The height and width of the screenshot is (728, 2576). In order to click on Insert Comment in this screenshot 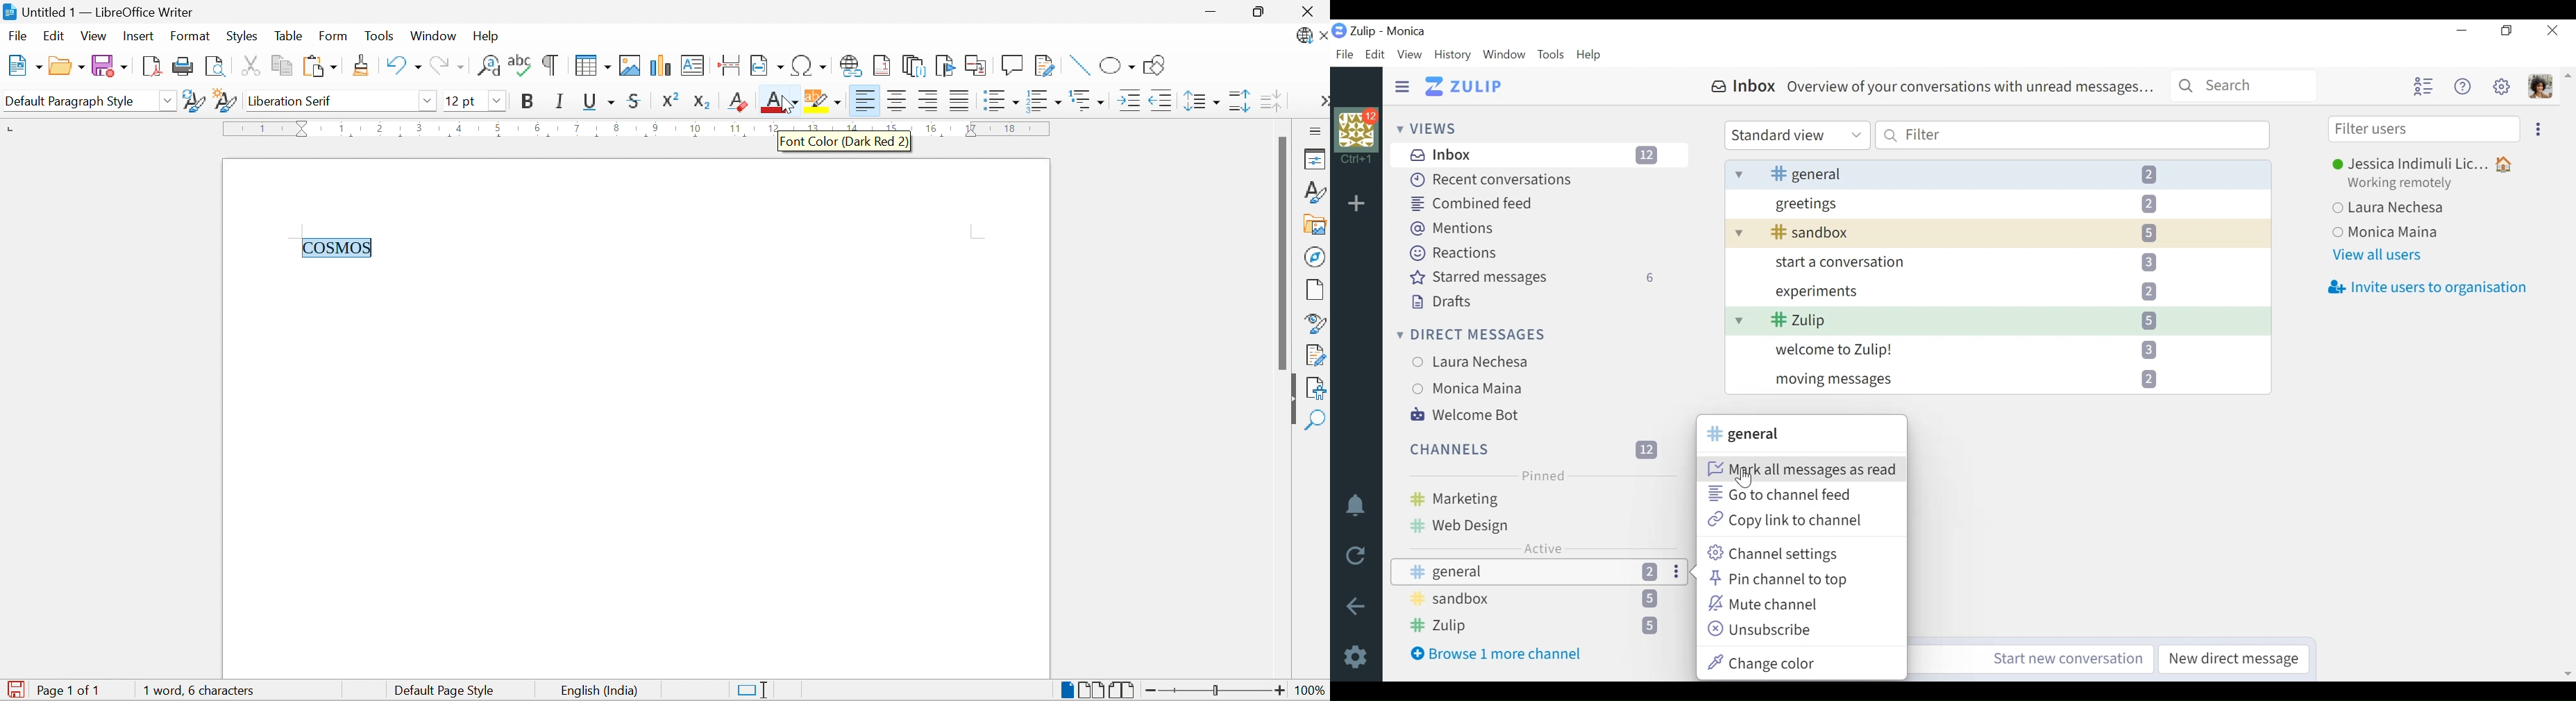, I will do `click(1013, 64)`.